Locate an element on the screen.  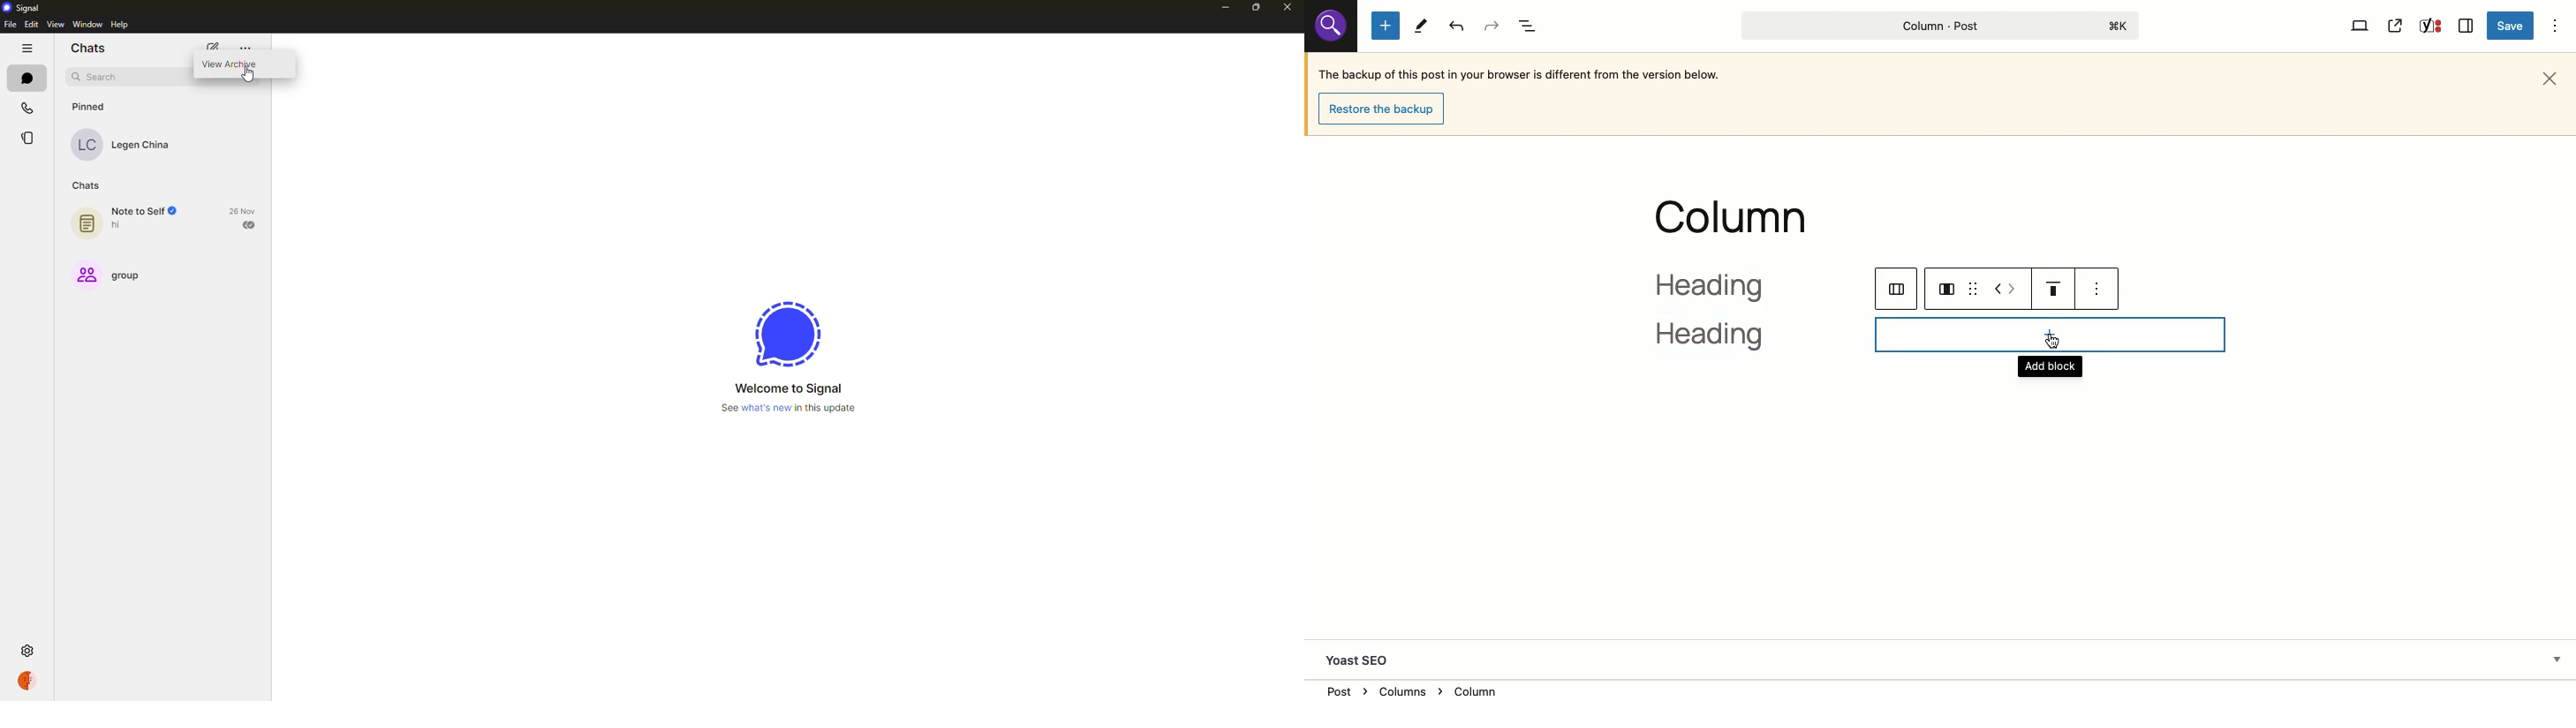
cursor is located at coordinates (2051, 339).